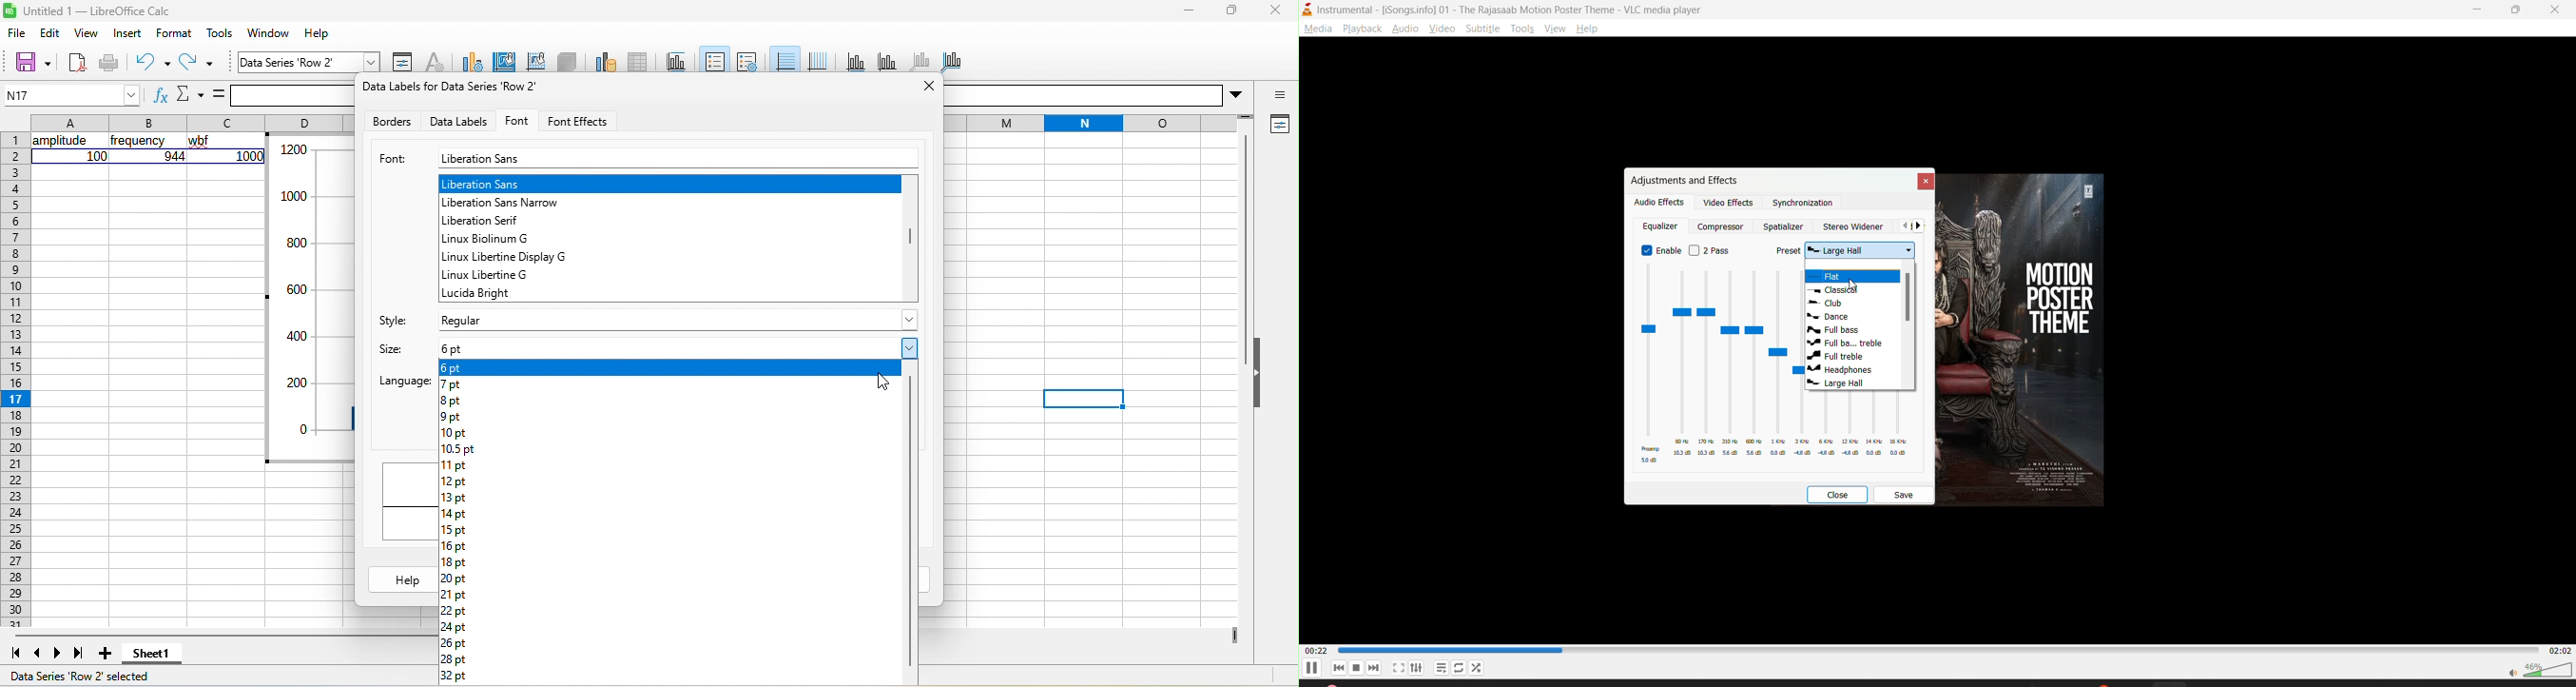  What do you see at coordinates (139, 142) in the screenshot?
I see `frequency` at bounding box center [139, 142].